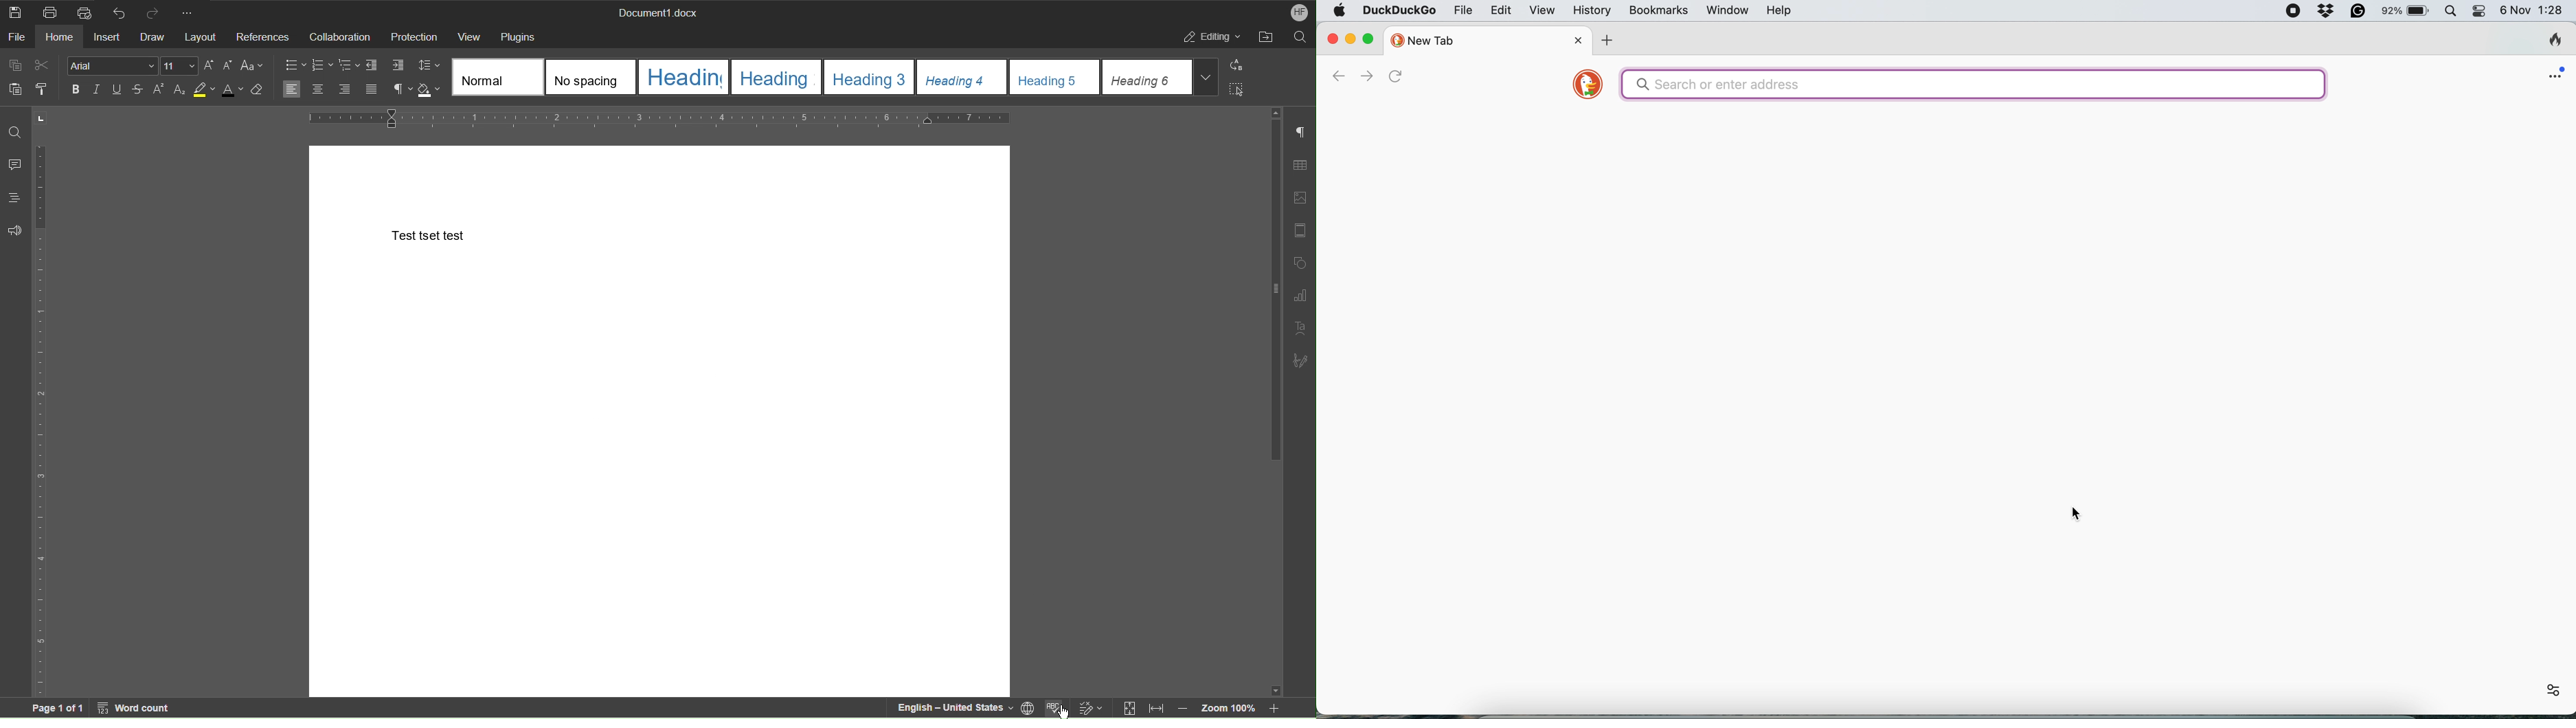 This screenshot has height=728, width=2576. Describe the element at coordinates (54, 12) in the screenshot. I see `Print` at that location.